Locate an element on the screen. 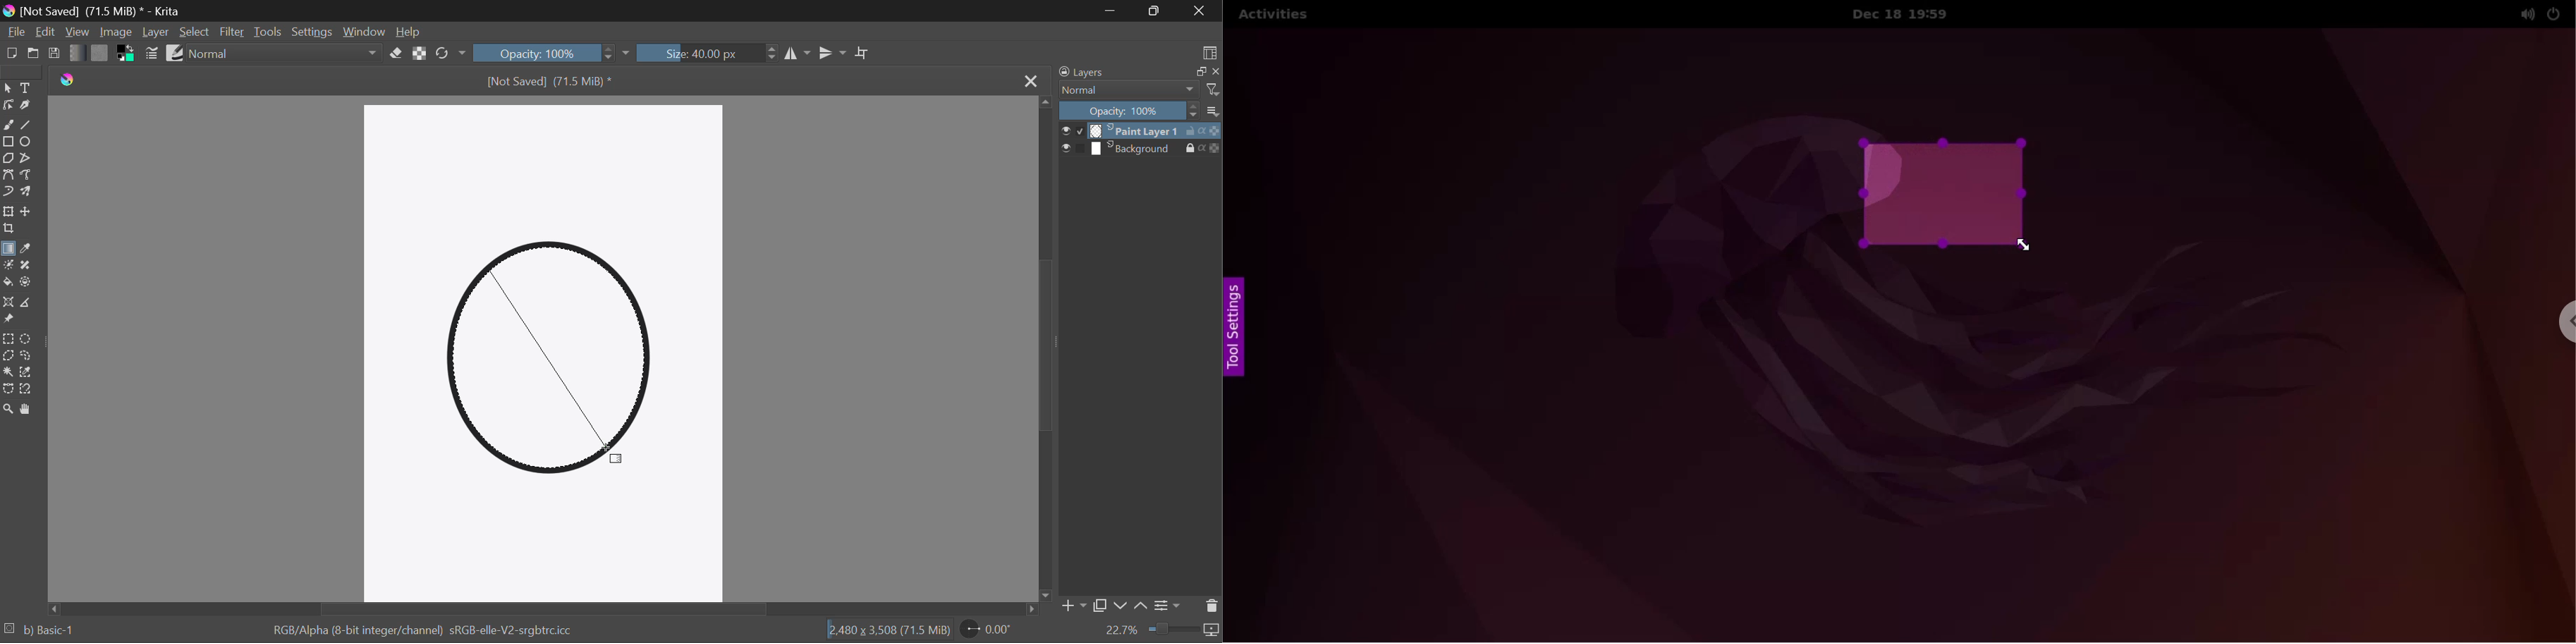 This screenshot has width=2576, height=644. RGB/Alpha (8-bit integer/channel) sRGB-elle-V2-srgbtrc.icc is located at coordinates (425, 630).